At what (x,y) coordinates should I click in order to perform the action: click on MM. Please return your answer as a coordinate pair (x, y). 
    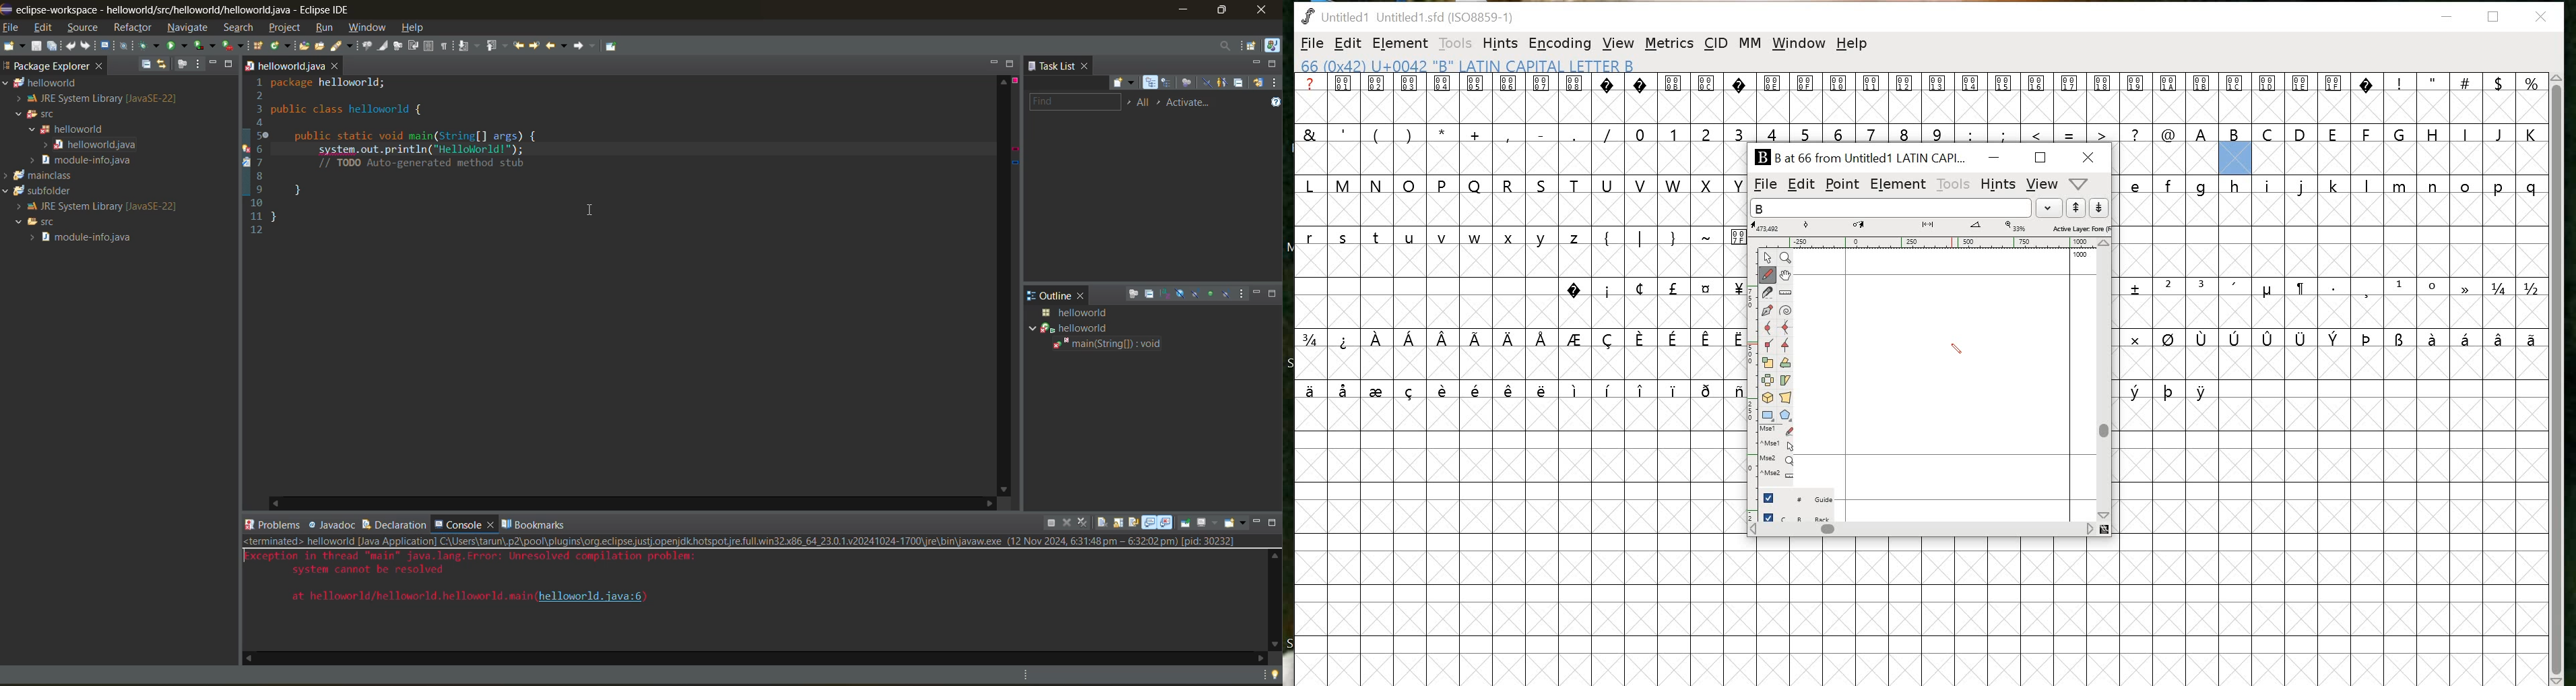
    Looking at the image, I should click on (1751, 44).